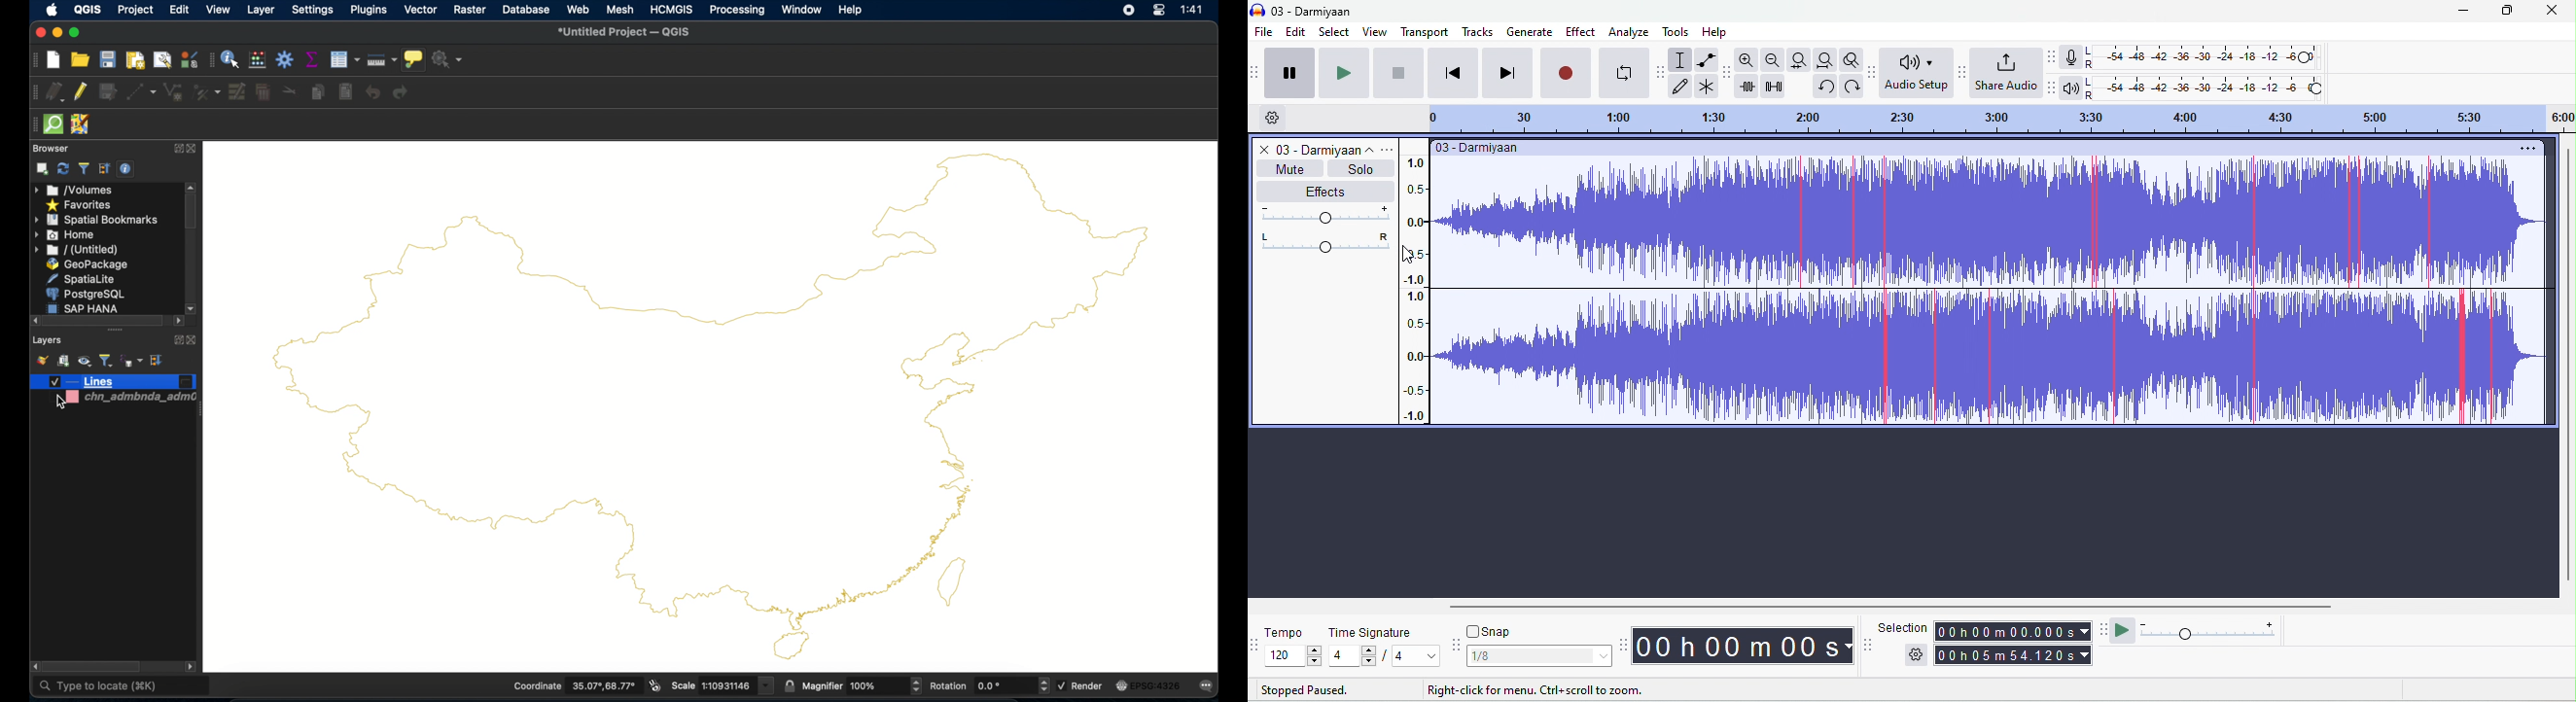 Image resolution: width=2576 pixels, height=728 pixels. Describe the element at coordinates (40, 33) in the screenshot. I see `close` at that location.